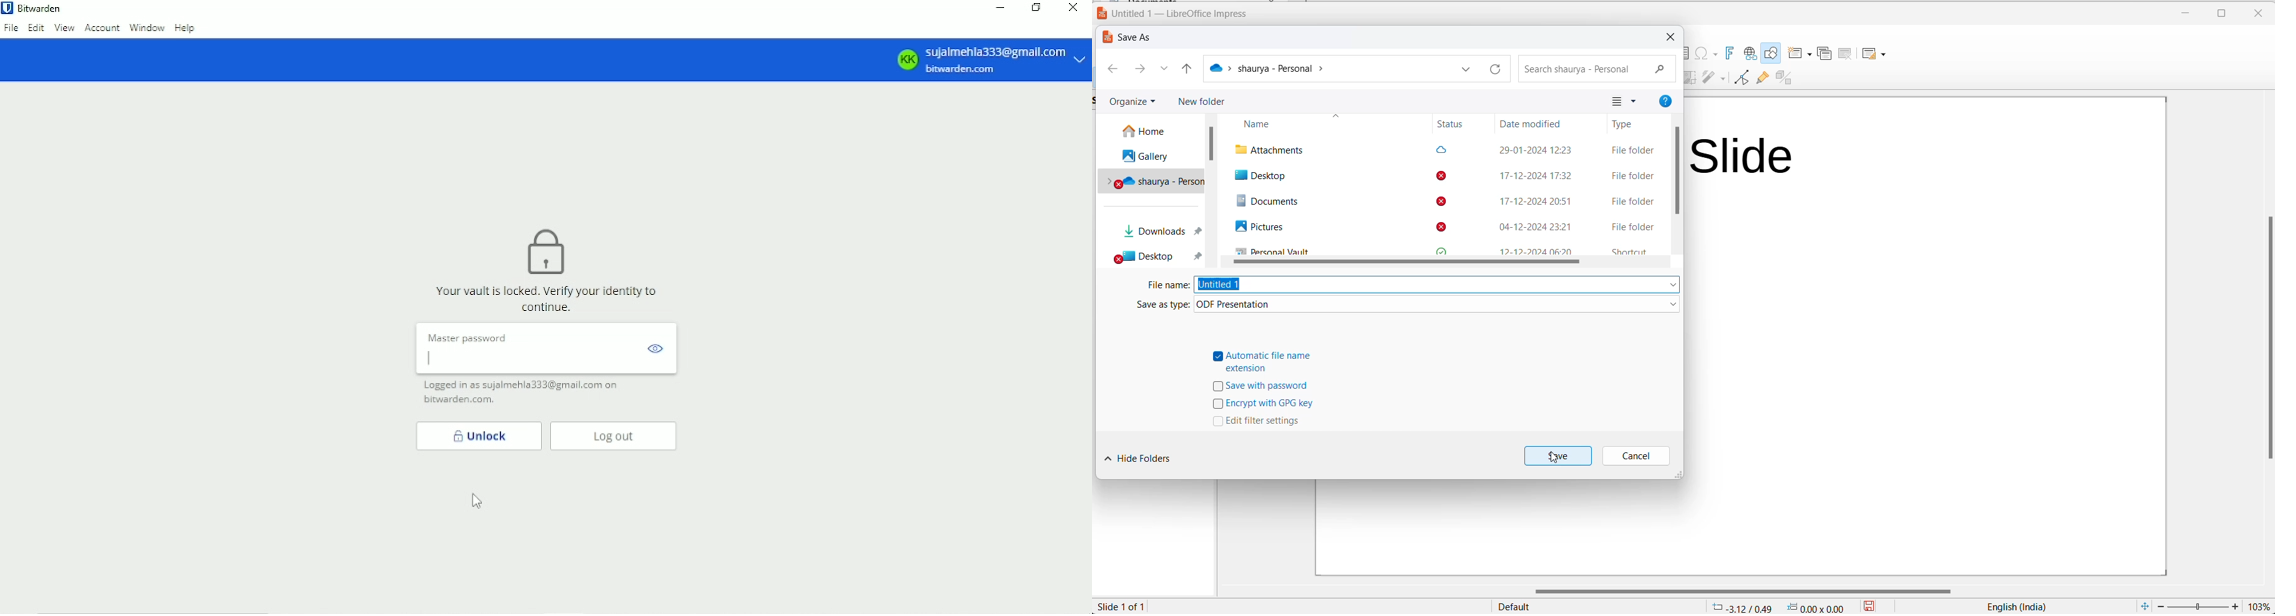 The width and height of the screenshot is (2296, 616). Describe the element at coordinates (1878, 52) in the screenshot. I see `slide layout` at that location.